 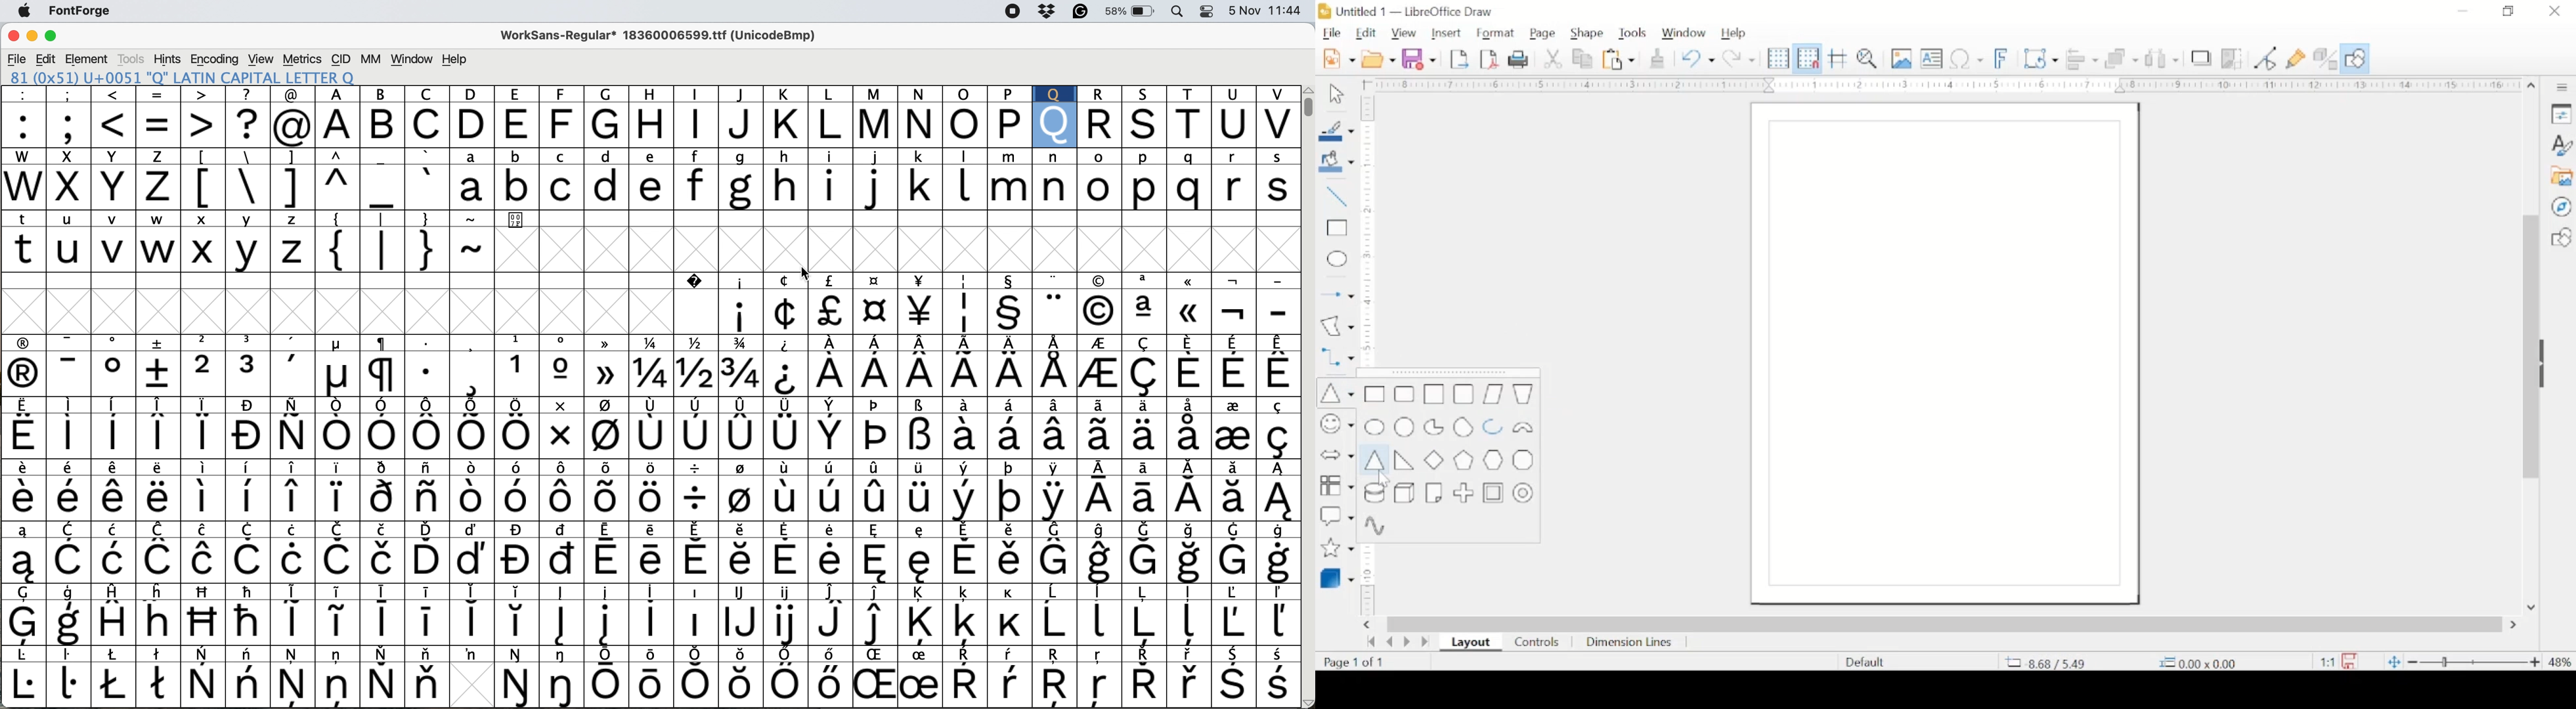 I want to click on text, so click(x=654, y=343).